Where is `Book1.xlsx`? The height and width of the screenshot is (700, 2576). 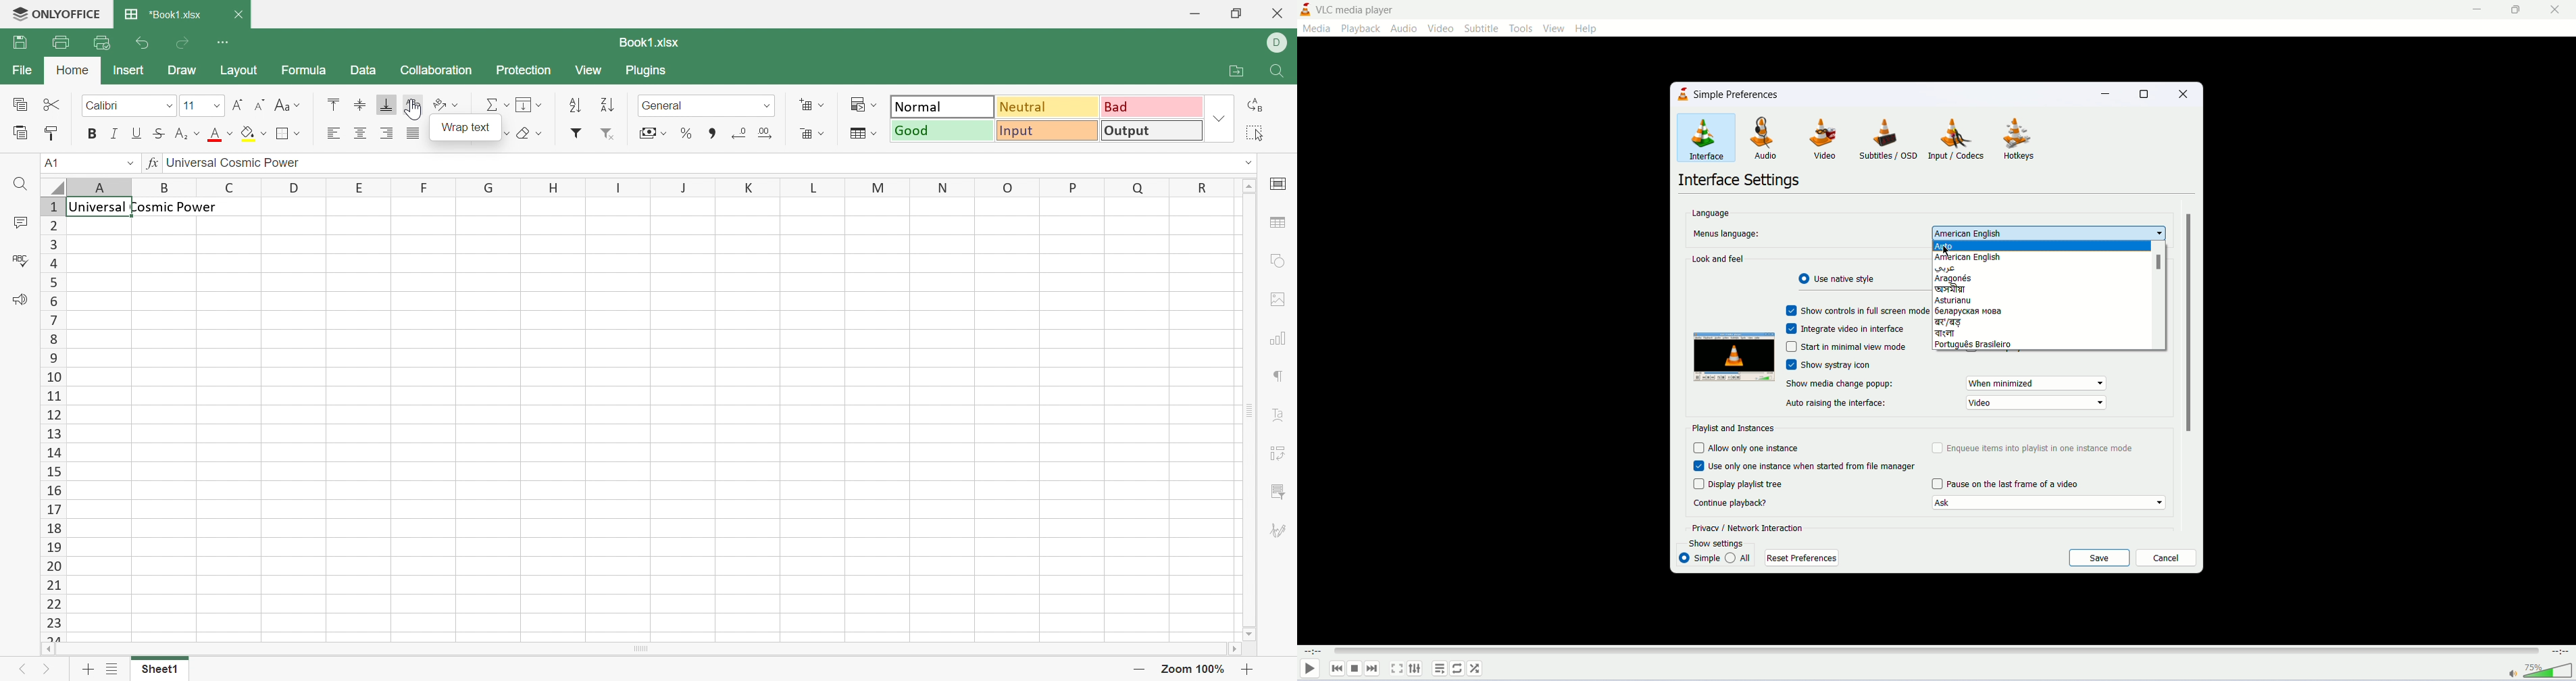 Book1.xlsx is located at coordinates (648, 43).